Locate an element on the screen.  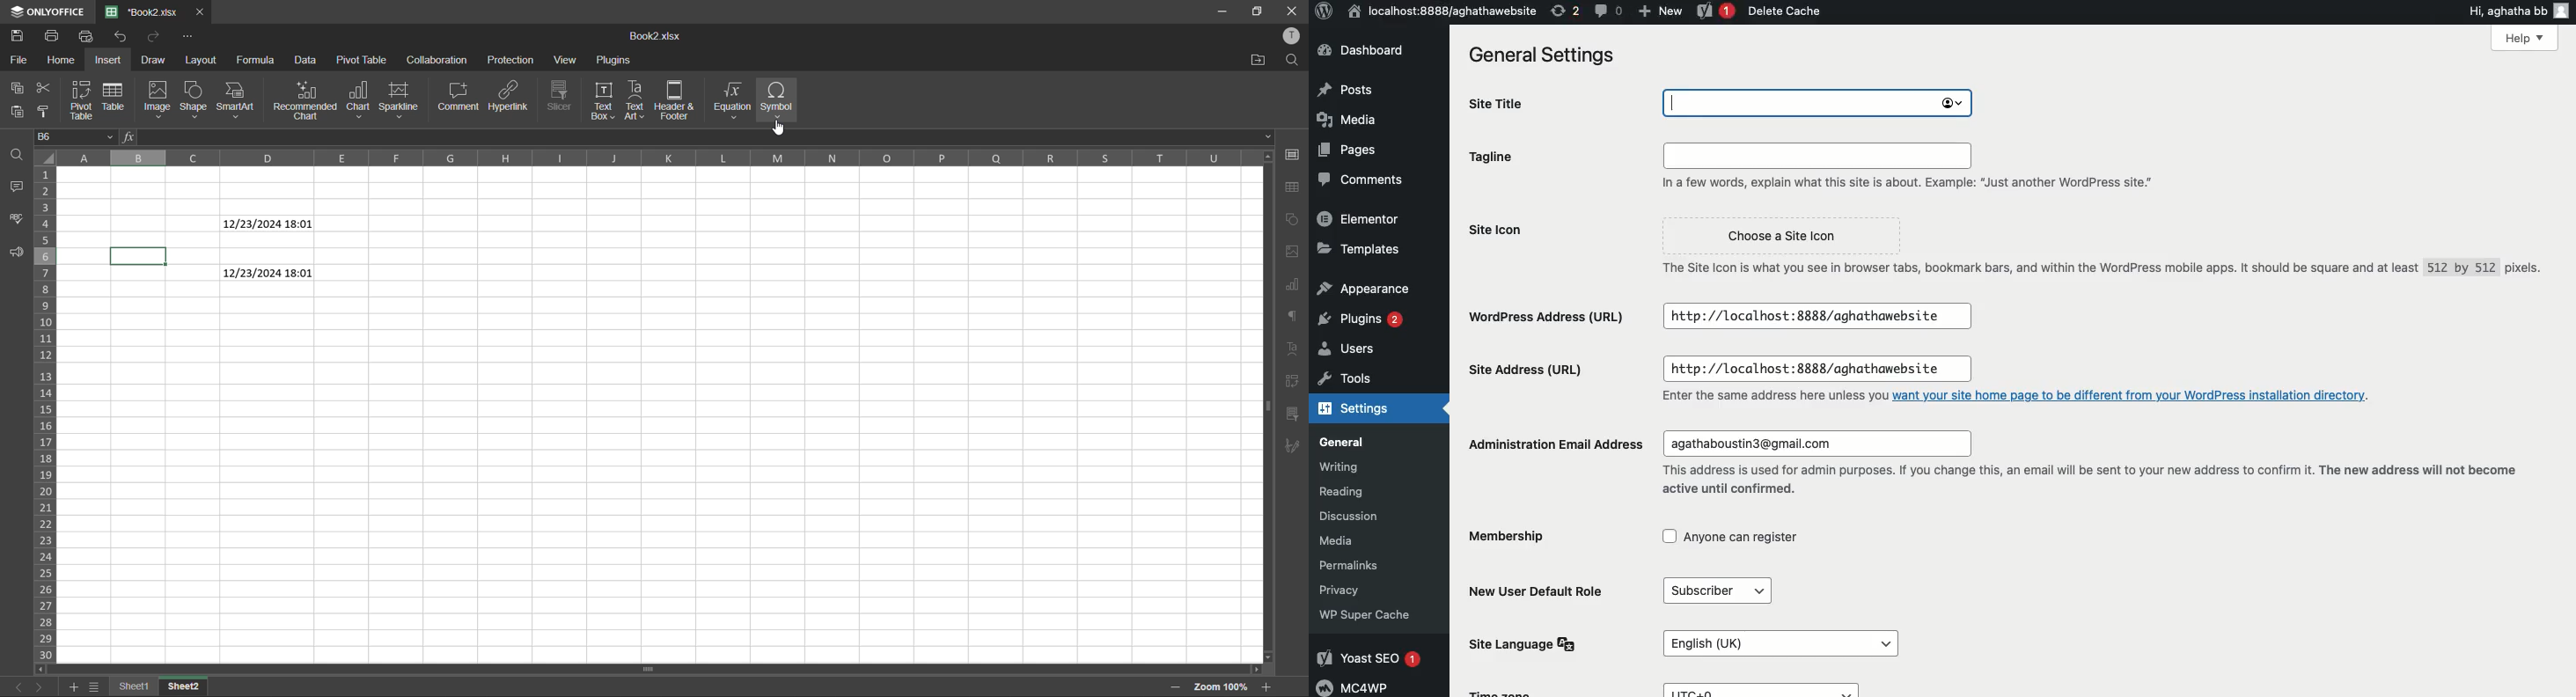
sheet 2 is located at coordinates (184, 685).